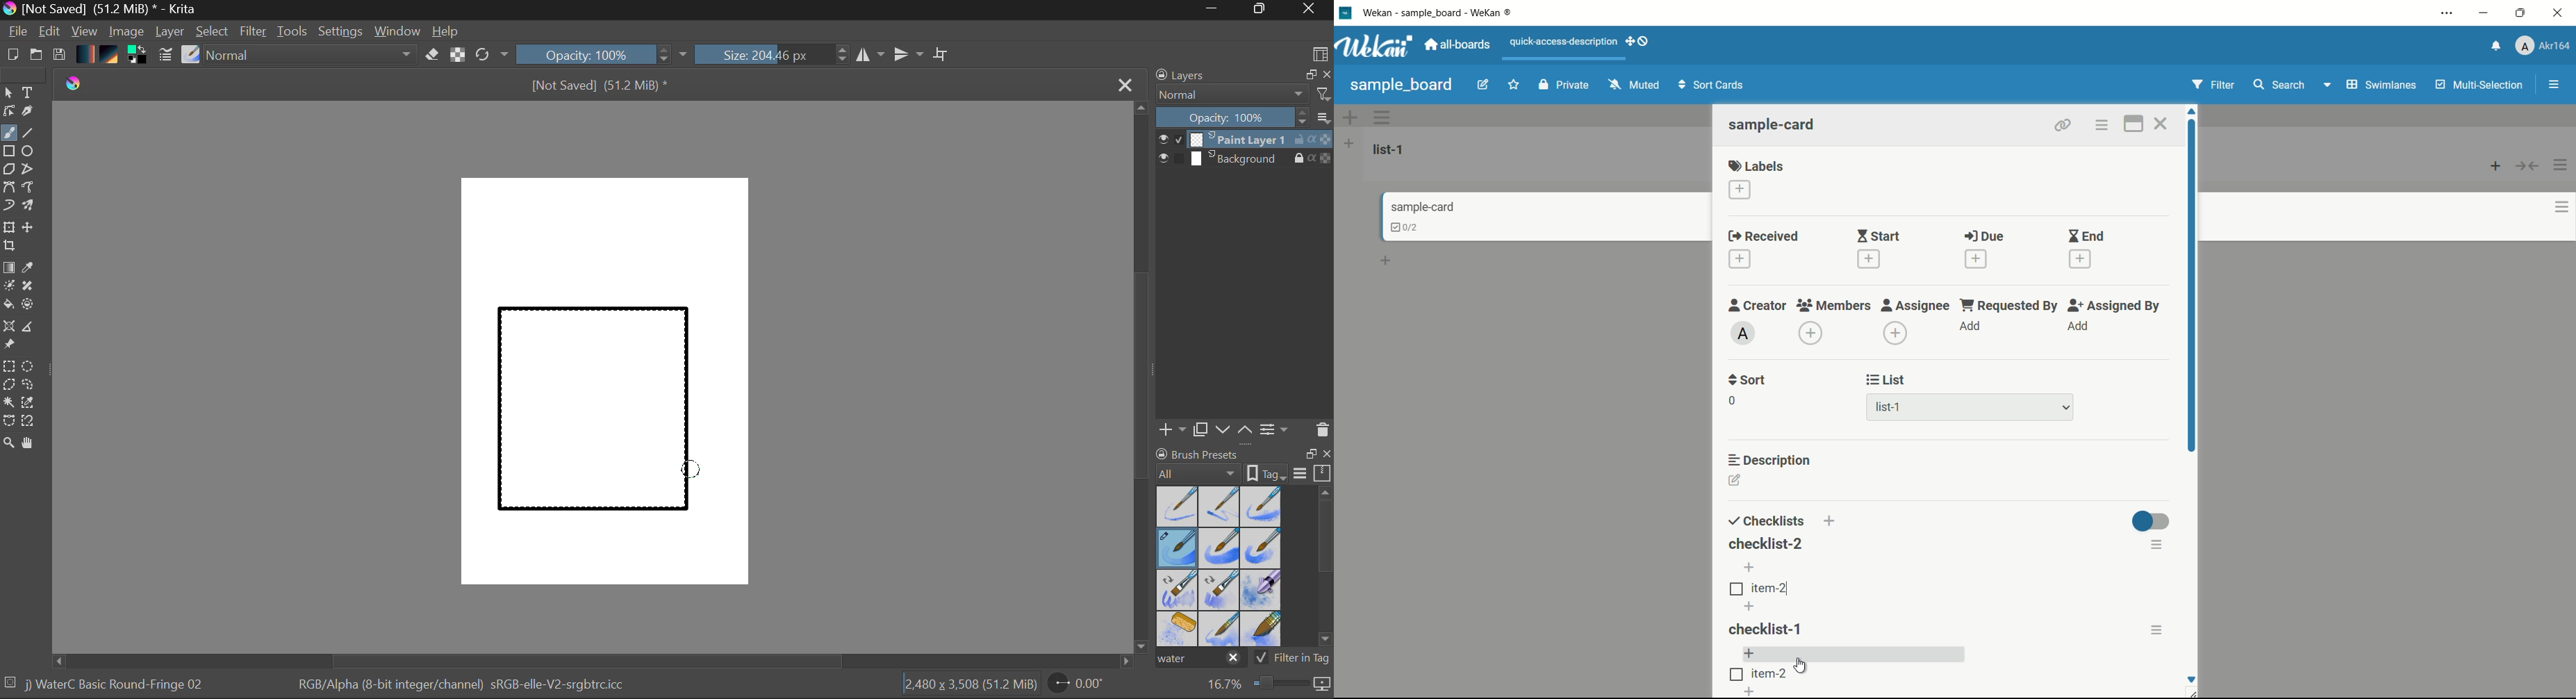 Image resolution: width=2576 pixels, height=700 pixels. I want to click on Elipses, so click(30, 152).